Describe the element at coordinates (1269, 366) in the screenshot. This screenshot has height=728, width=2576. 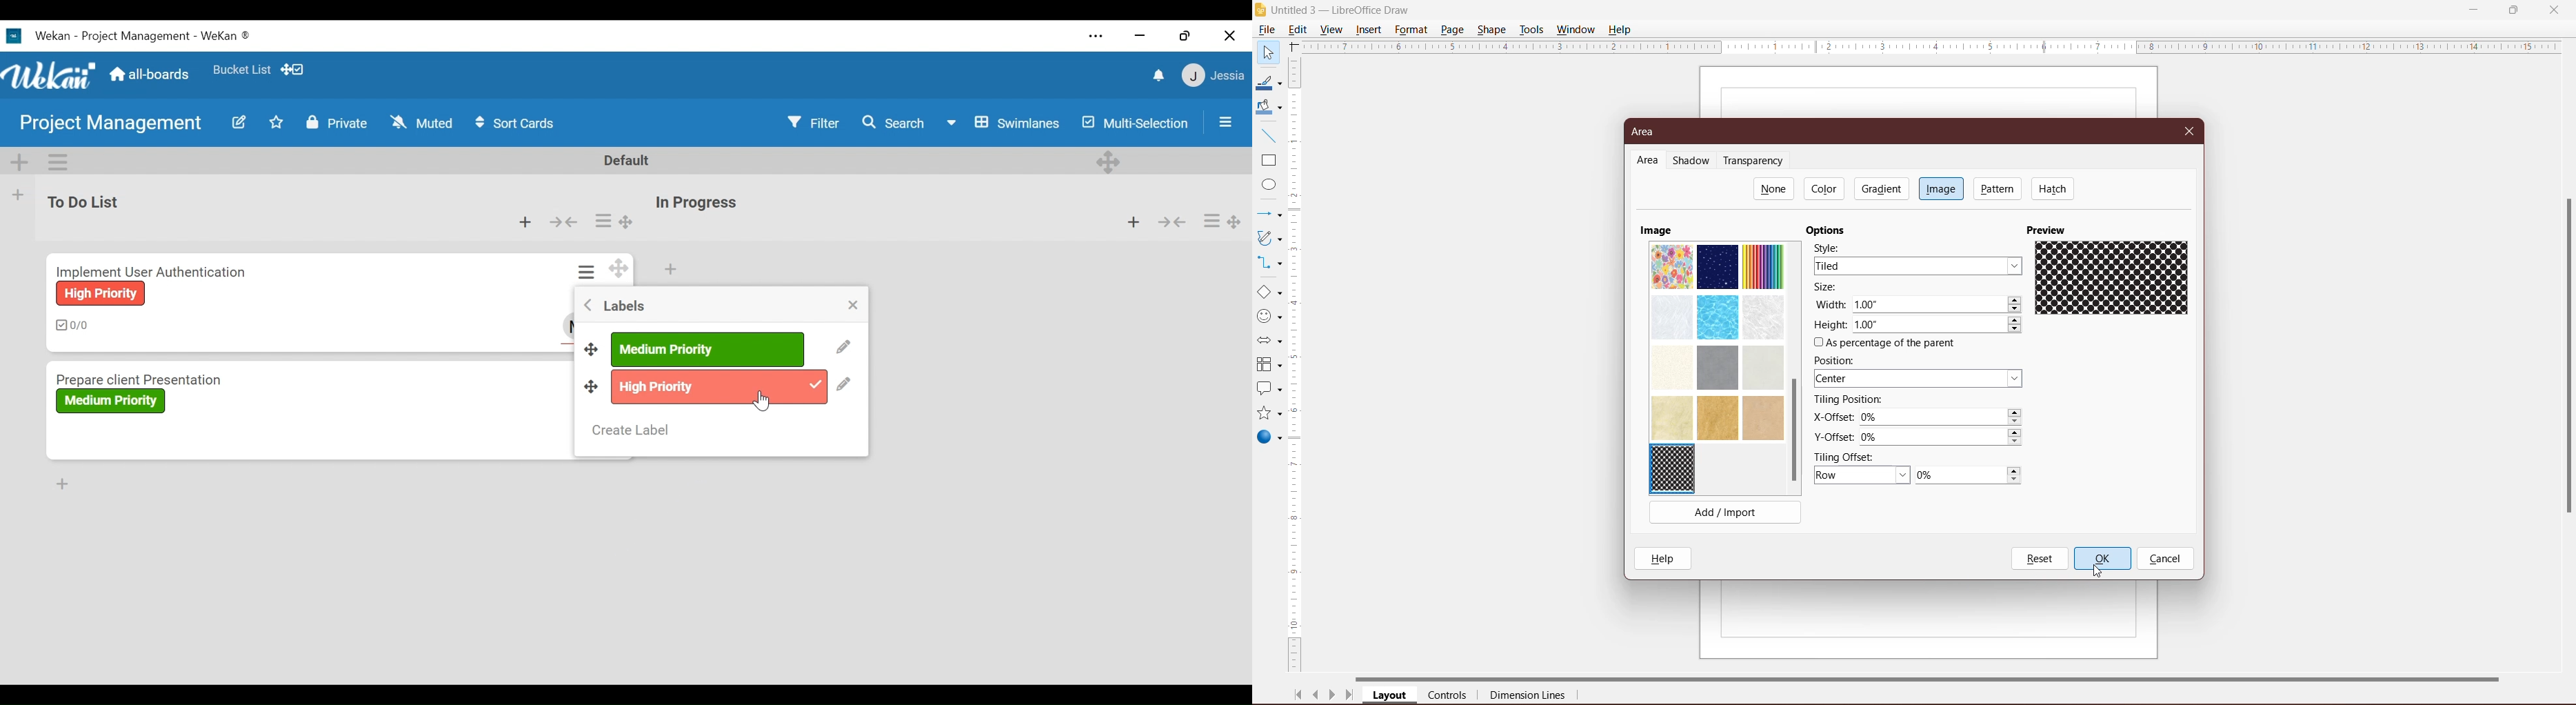
I see `Flowchart` at that location.